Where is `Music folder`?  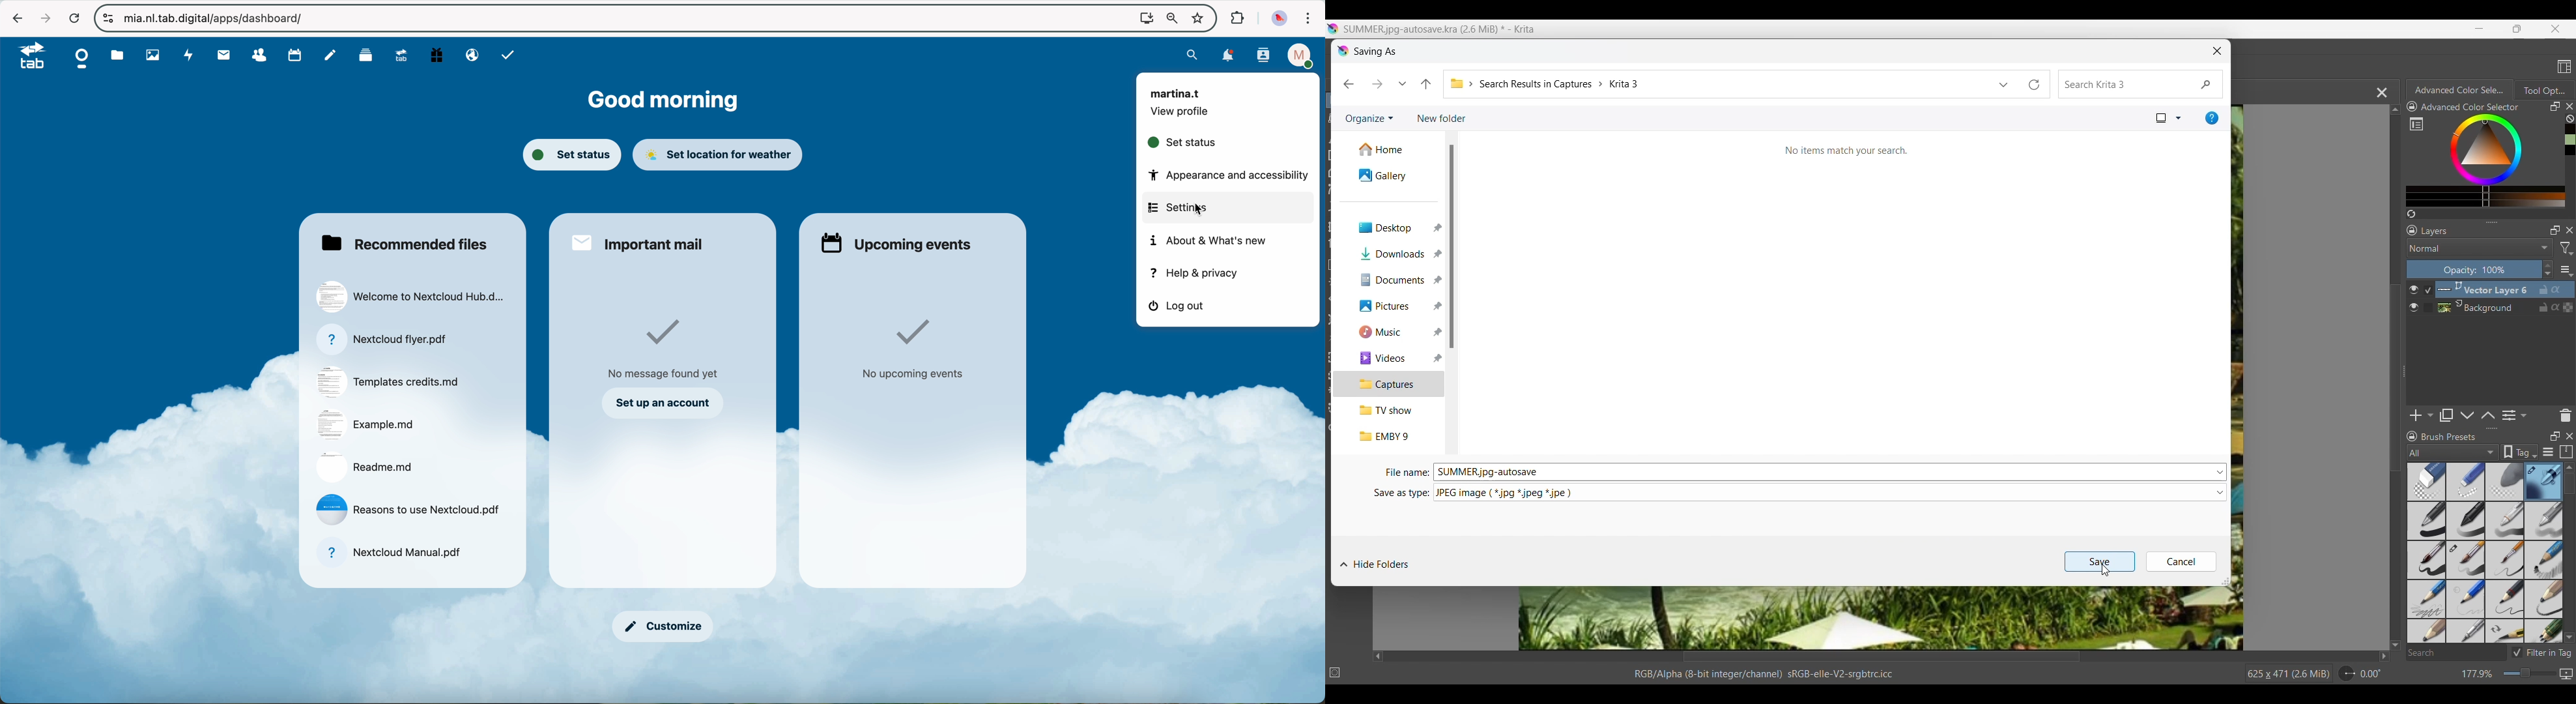
Music folder is located at coordinates (1389, 332).